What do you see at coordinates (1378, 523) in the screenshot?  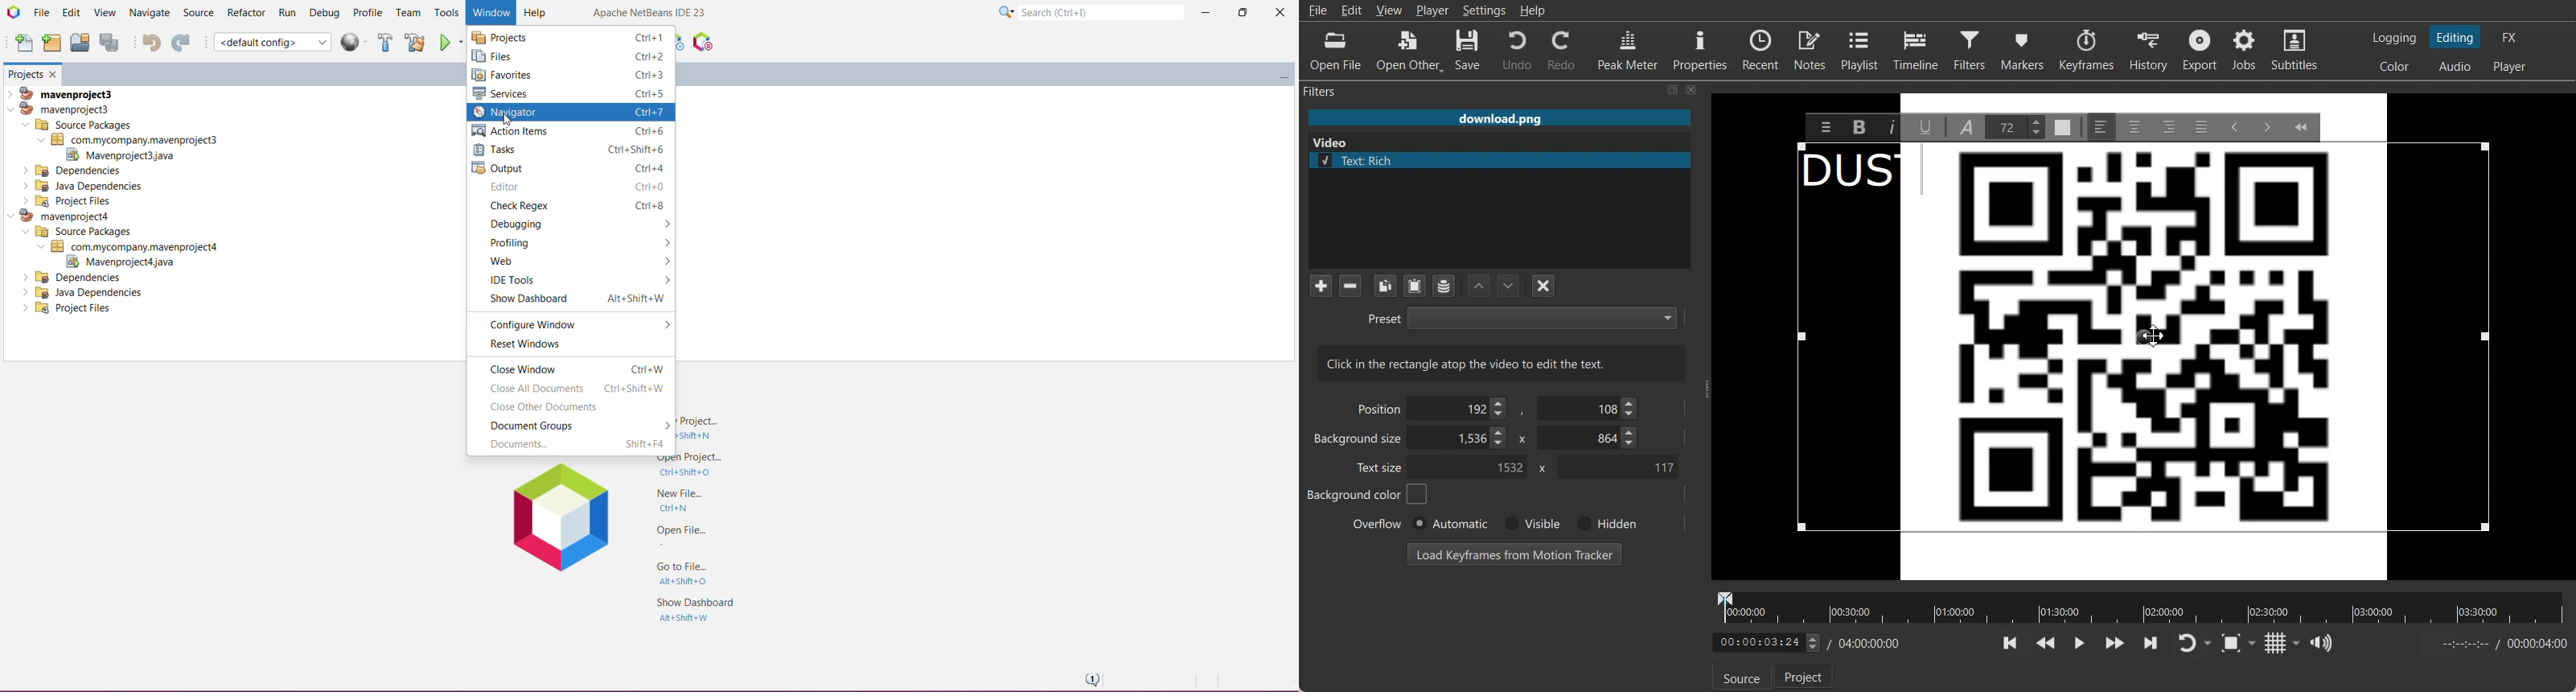 I see `Overflow` at bounding box center [1378, 523].